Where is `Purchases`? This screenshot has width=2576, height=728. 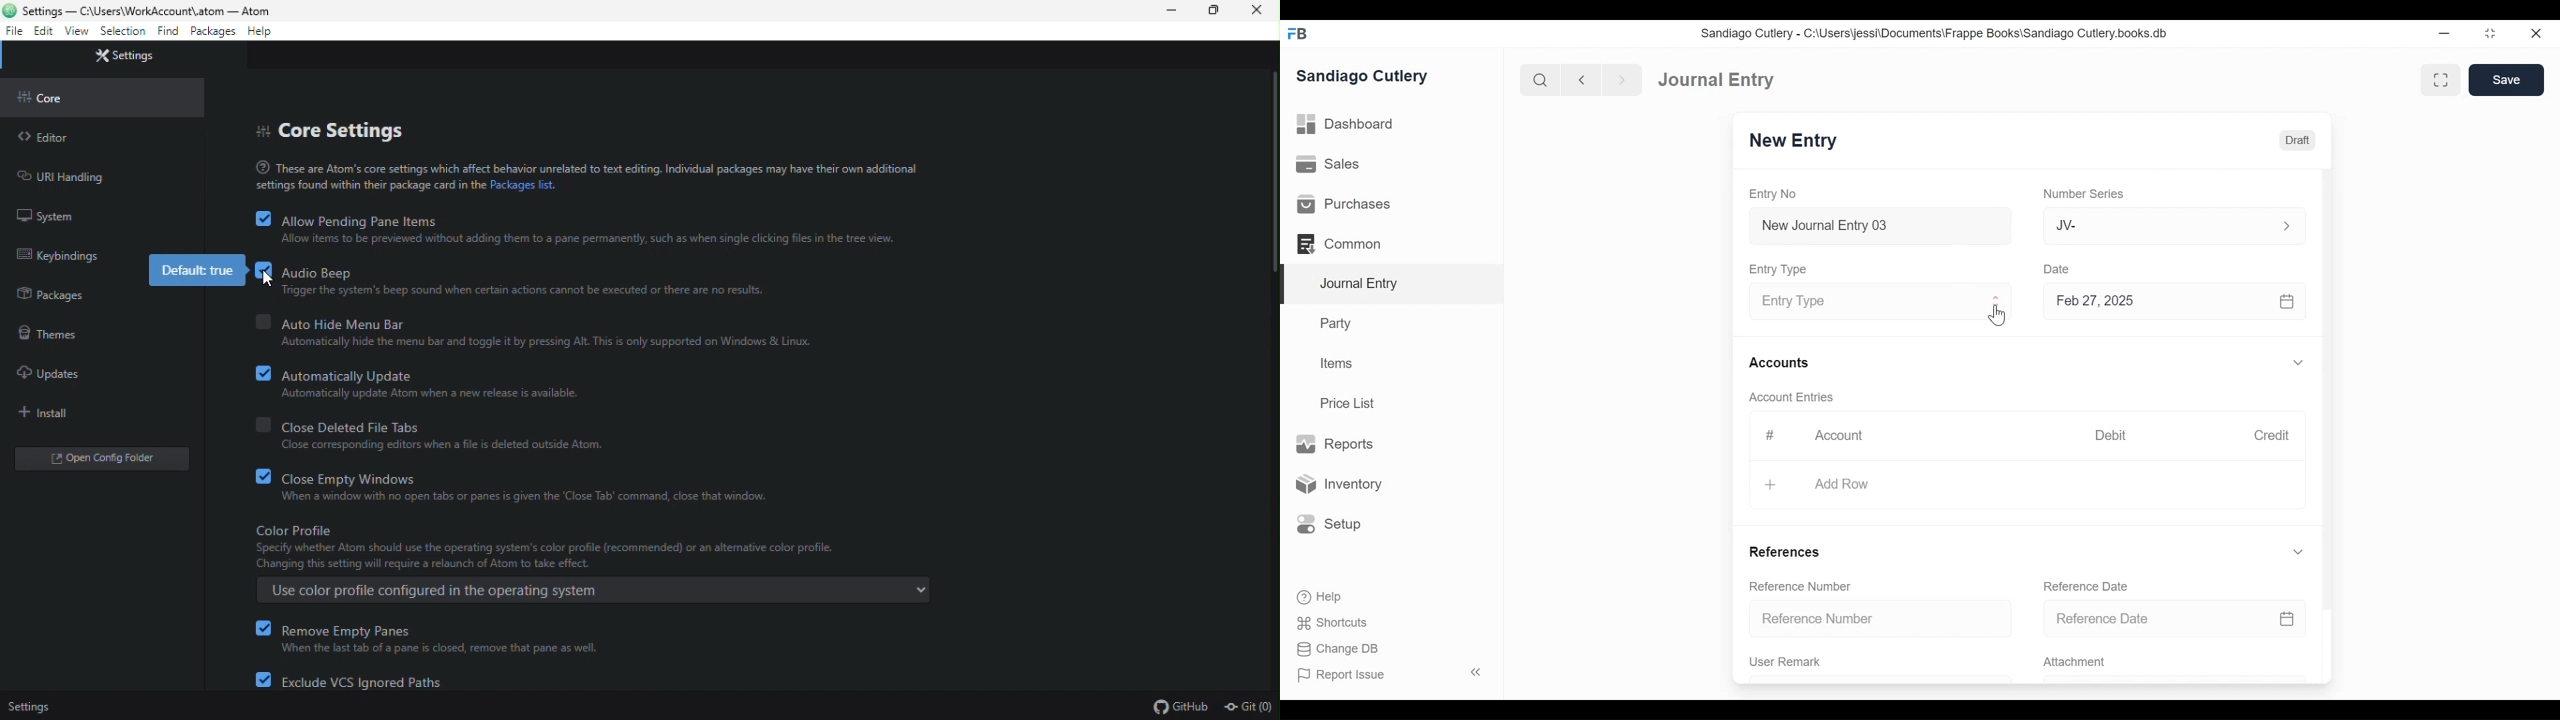
Purchases is located at coordinates (1346, 204).